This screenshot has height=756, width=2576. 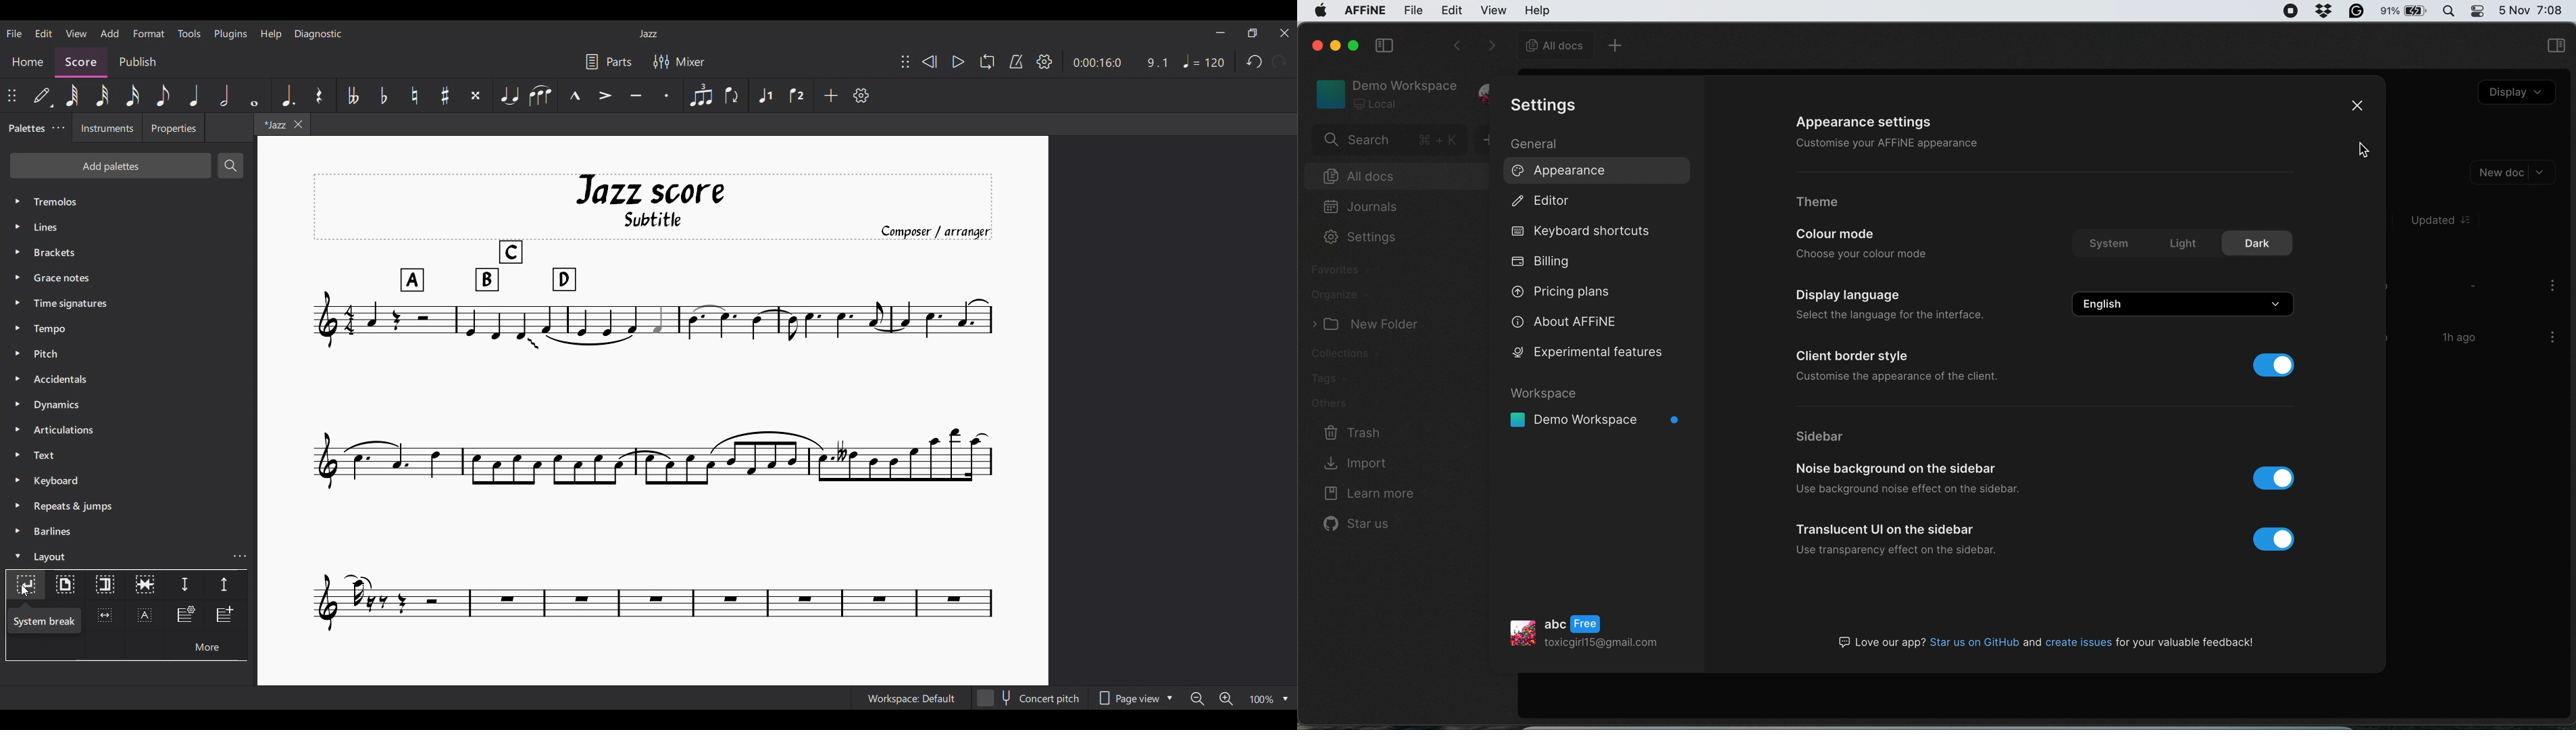 I want to click on tags, so click(x=1331, y=380).